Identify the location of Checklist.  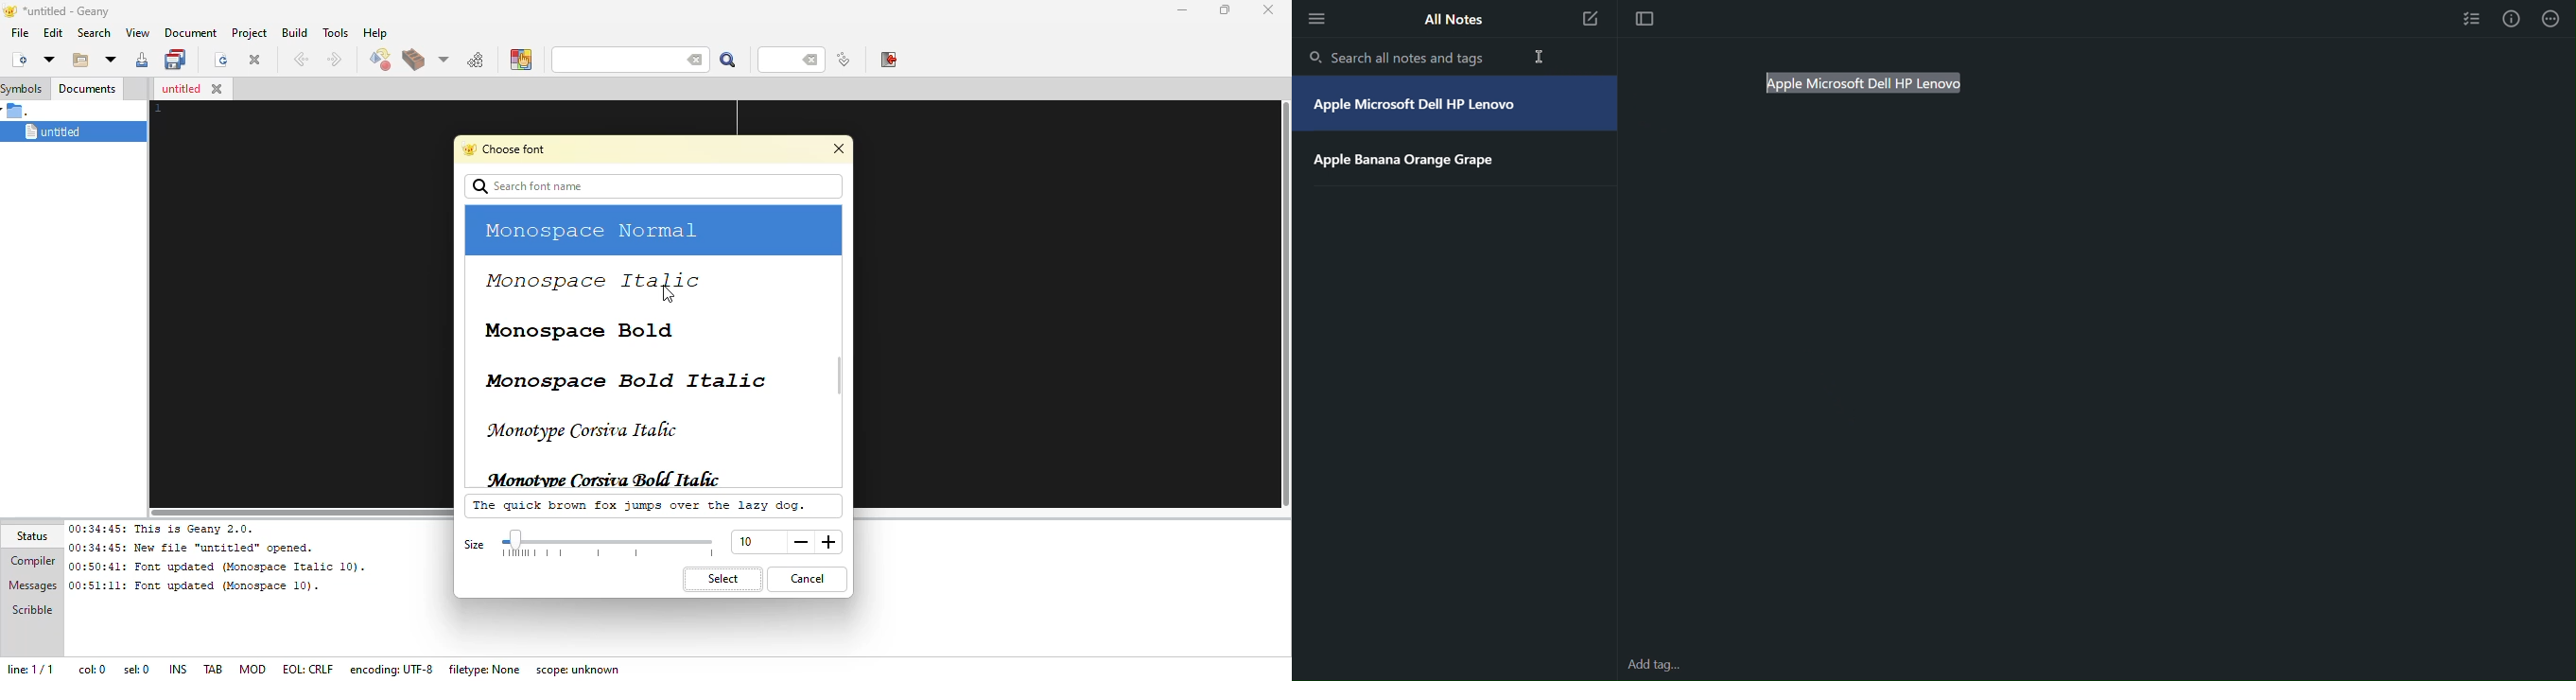
(2472, 19).